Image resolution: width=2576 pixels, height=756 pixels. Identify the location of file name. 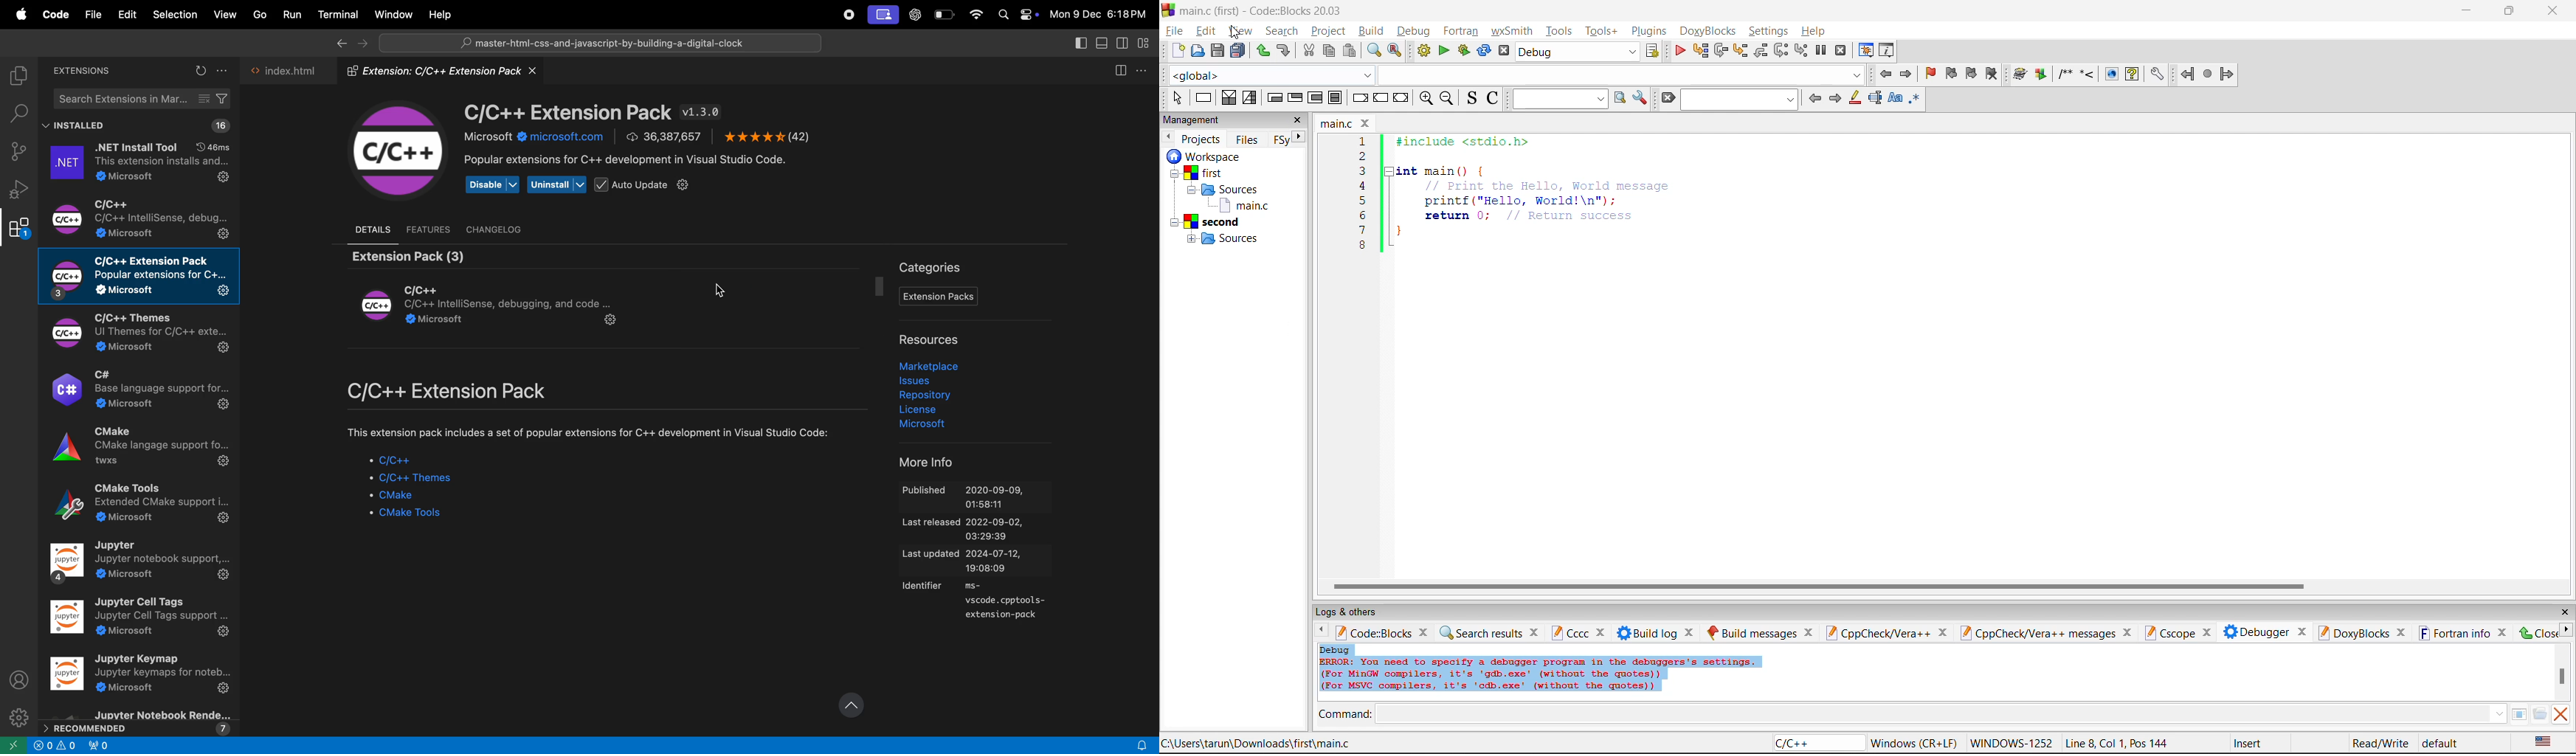
(1344, 122).